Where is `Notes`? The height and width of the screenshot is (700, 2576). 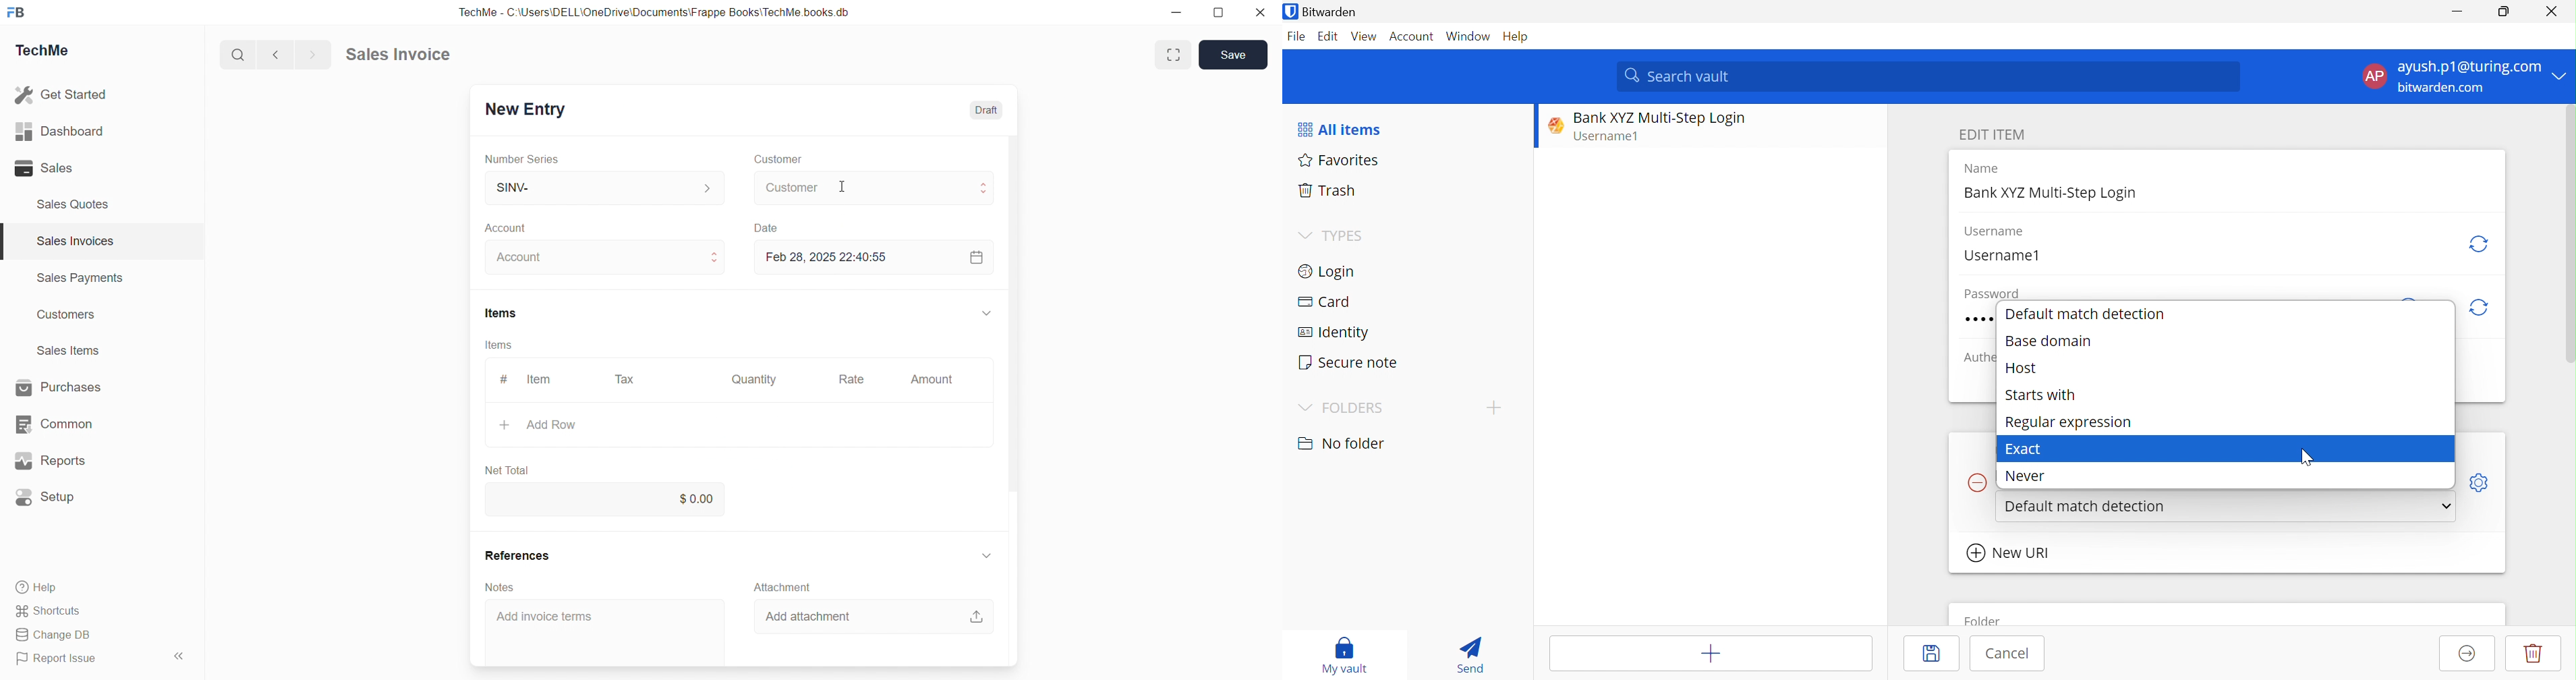
Notes is located at coordinates (498, 587).